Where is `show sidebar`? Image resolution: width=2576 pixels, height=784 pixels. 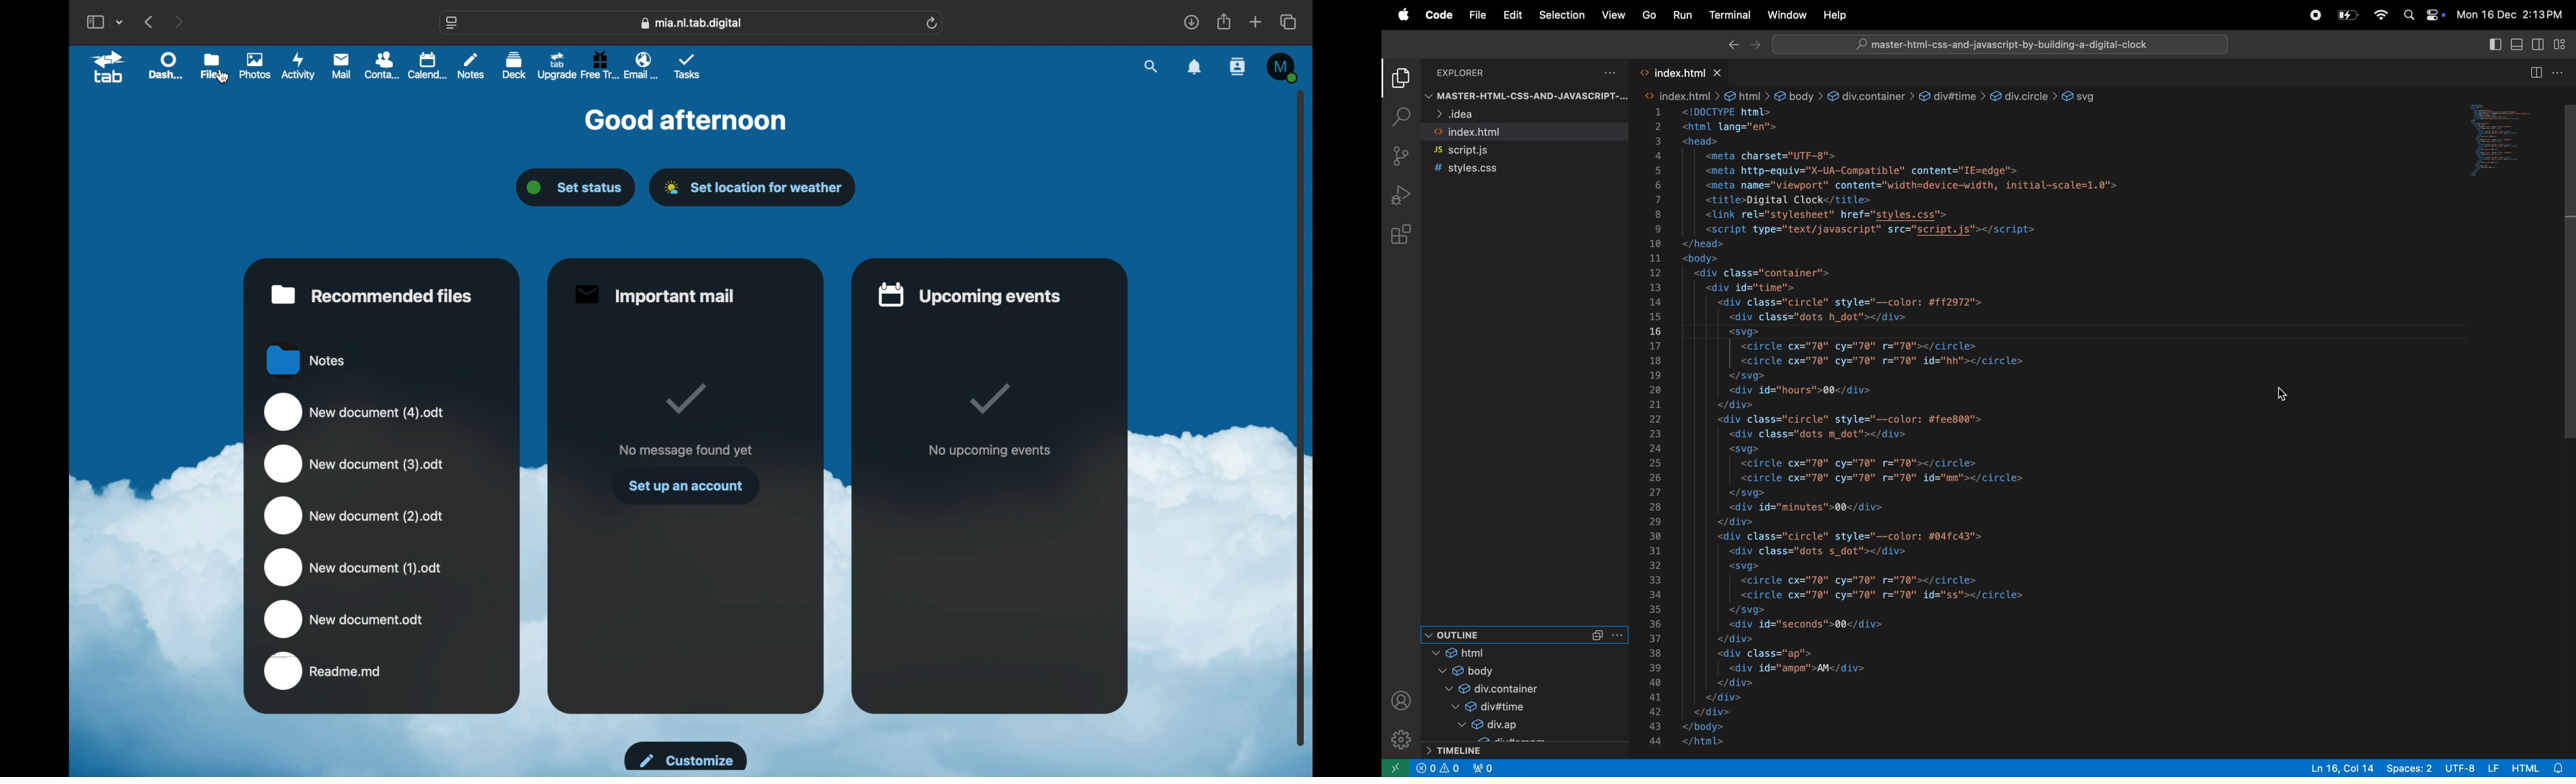 show sidebar is located at coordinates (94, 22).